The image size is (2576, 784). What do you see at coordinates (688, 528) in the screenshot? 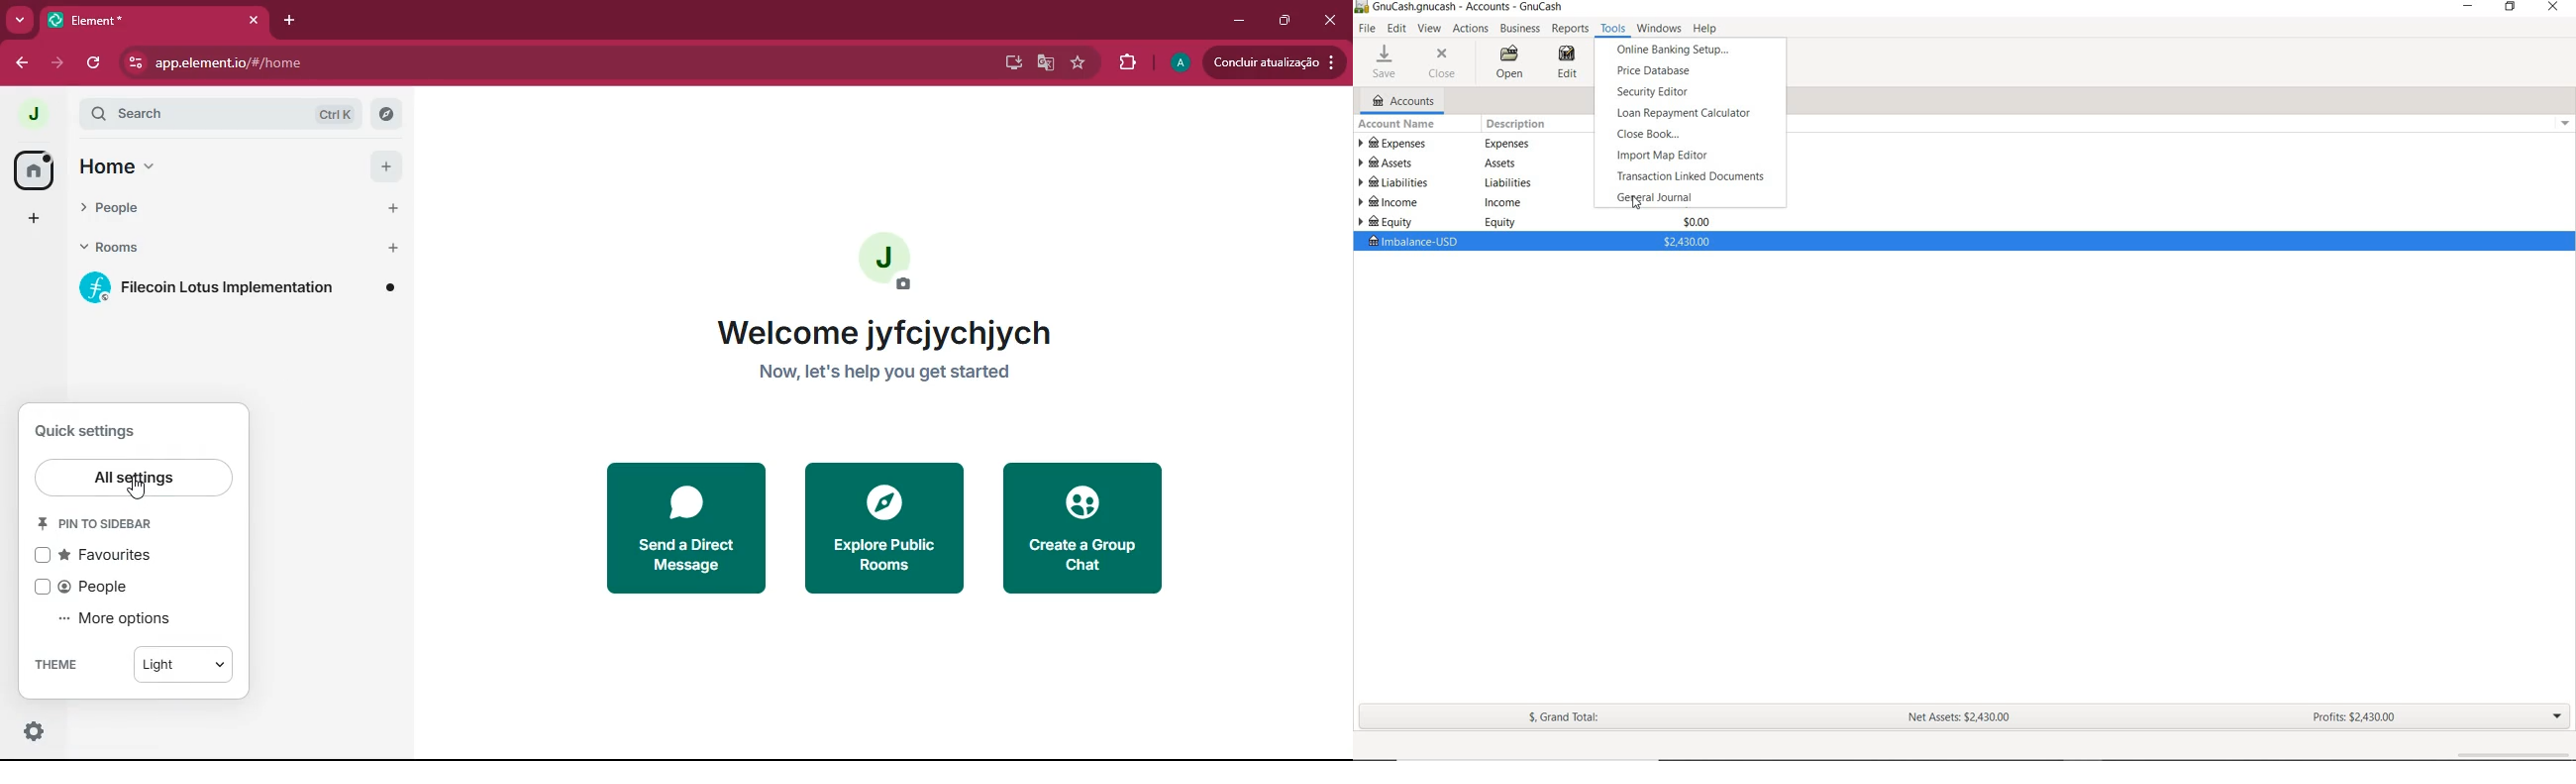
I see `send a direct message` at bounding box center [688, 528].